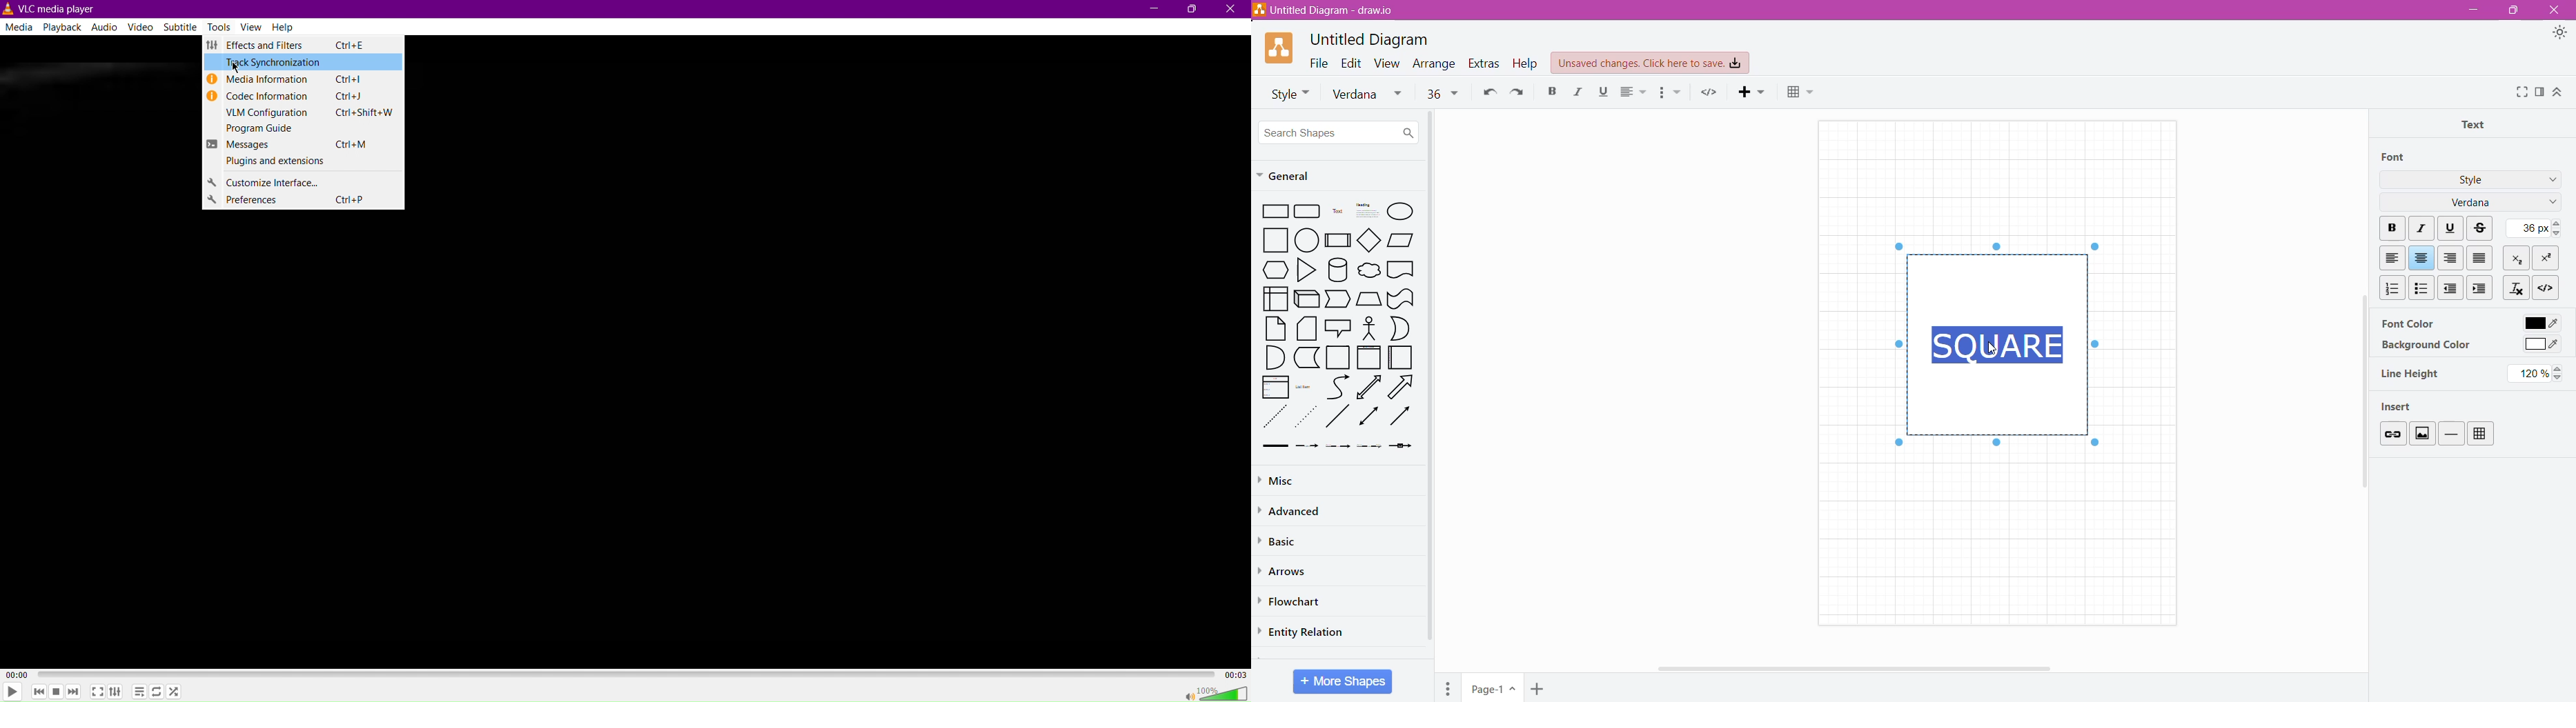  What do you see at coordinates (2559, 33) in the screenshot?
I see `Appearance` at bounding box center [2559, 33].